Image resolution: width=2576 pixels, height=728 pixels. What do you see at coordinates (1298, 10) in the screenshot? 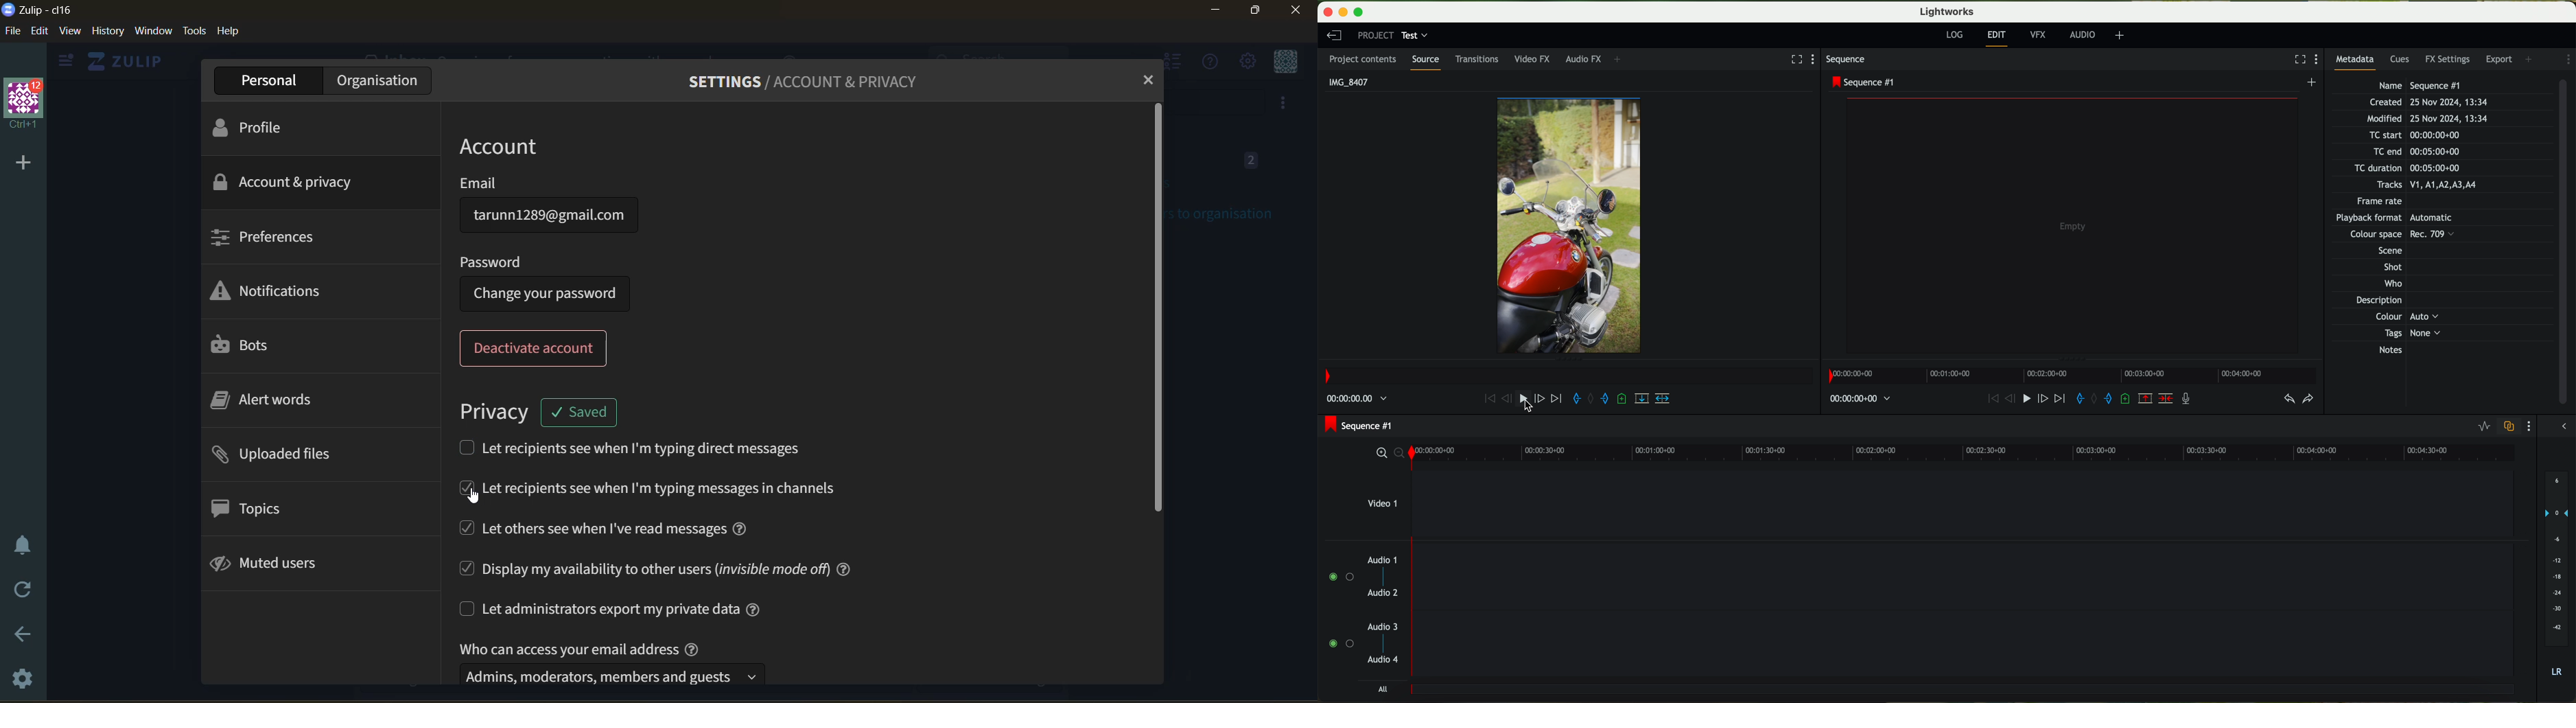
I see `close` at bounding box center [1298, 10].